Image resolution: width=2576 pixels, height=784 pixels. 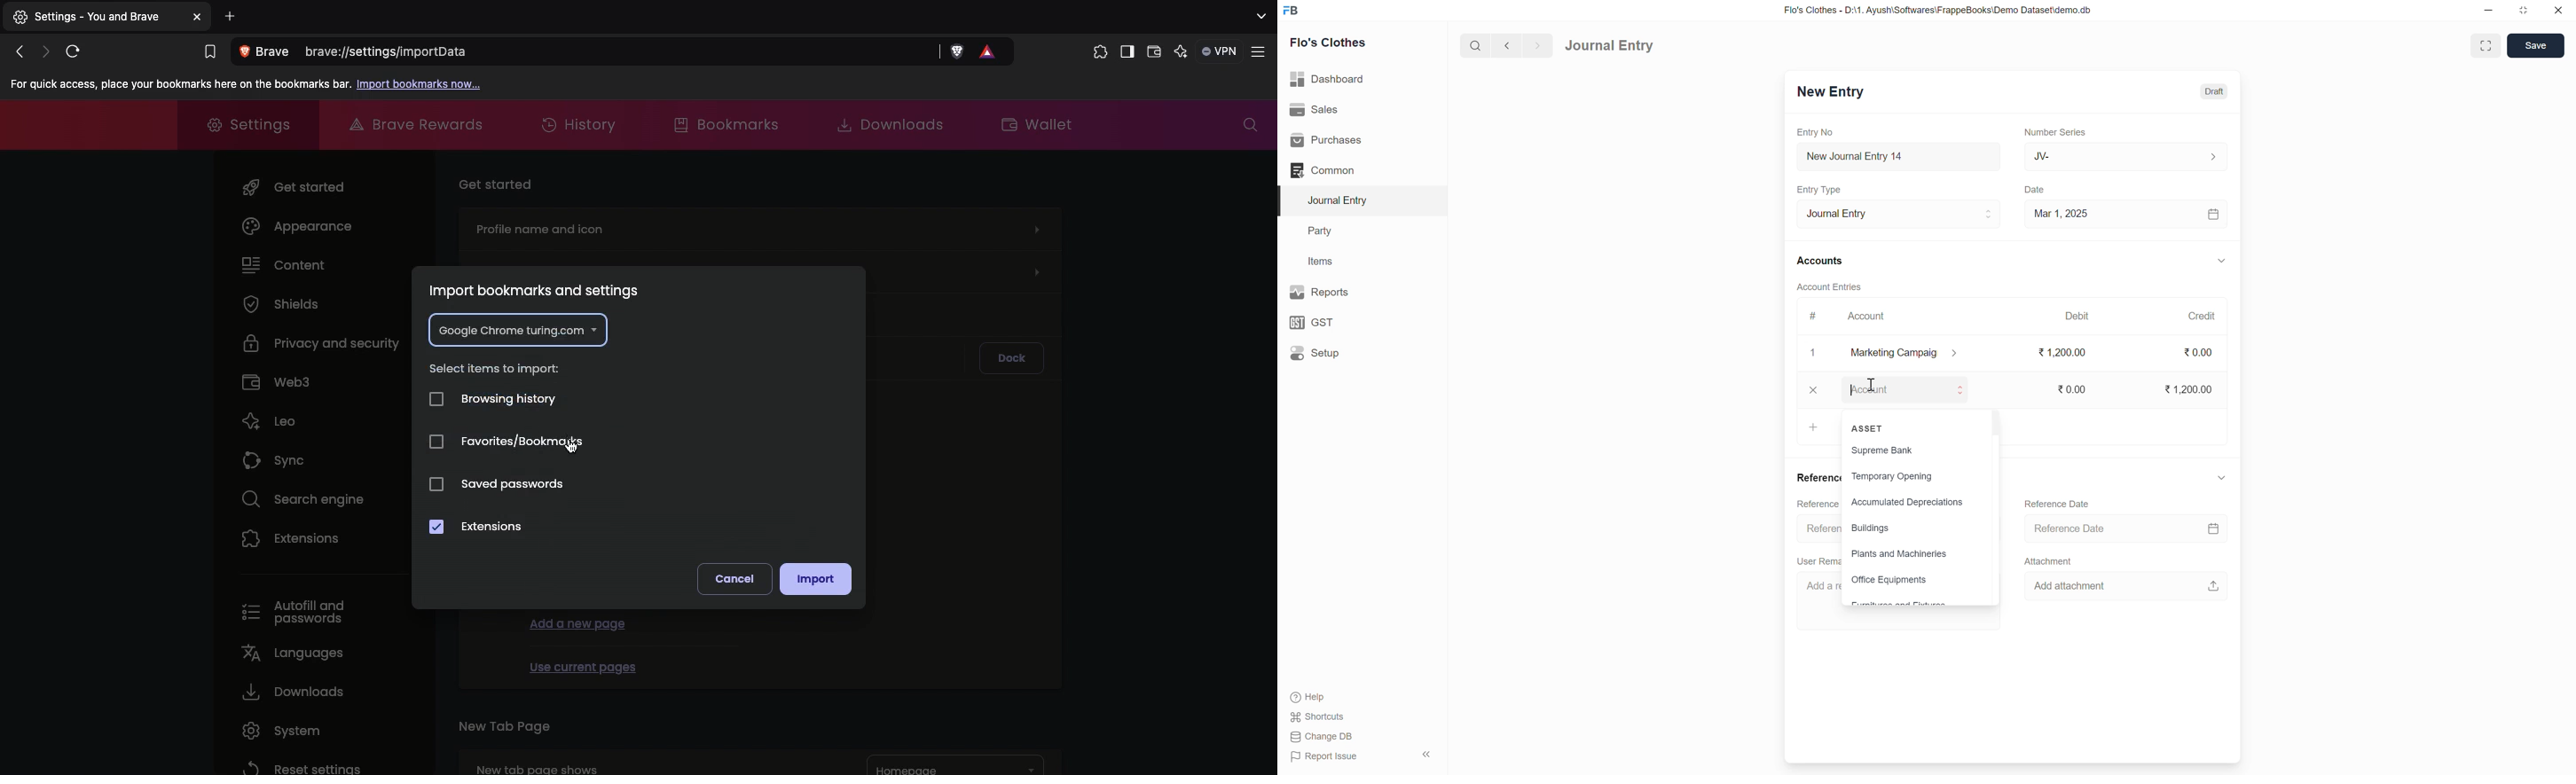 I want to click on Plants and Machineries, so click(x=1901, y=555).